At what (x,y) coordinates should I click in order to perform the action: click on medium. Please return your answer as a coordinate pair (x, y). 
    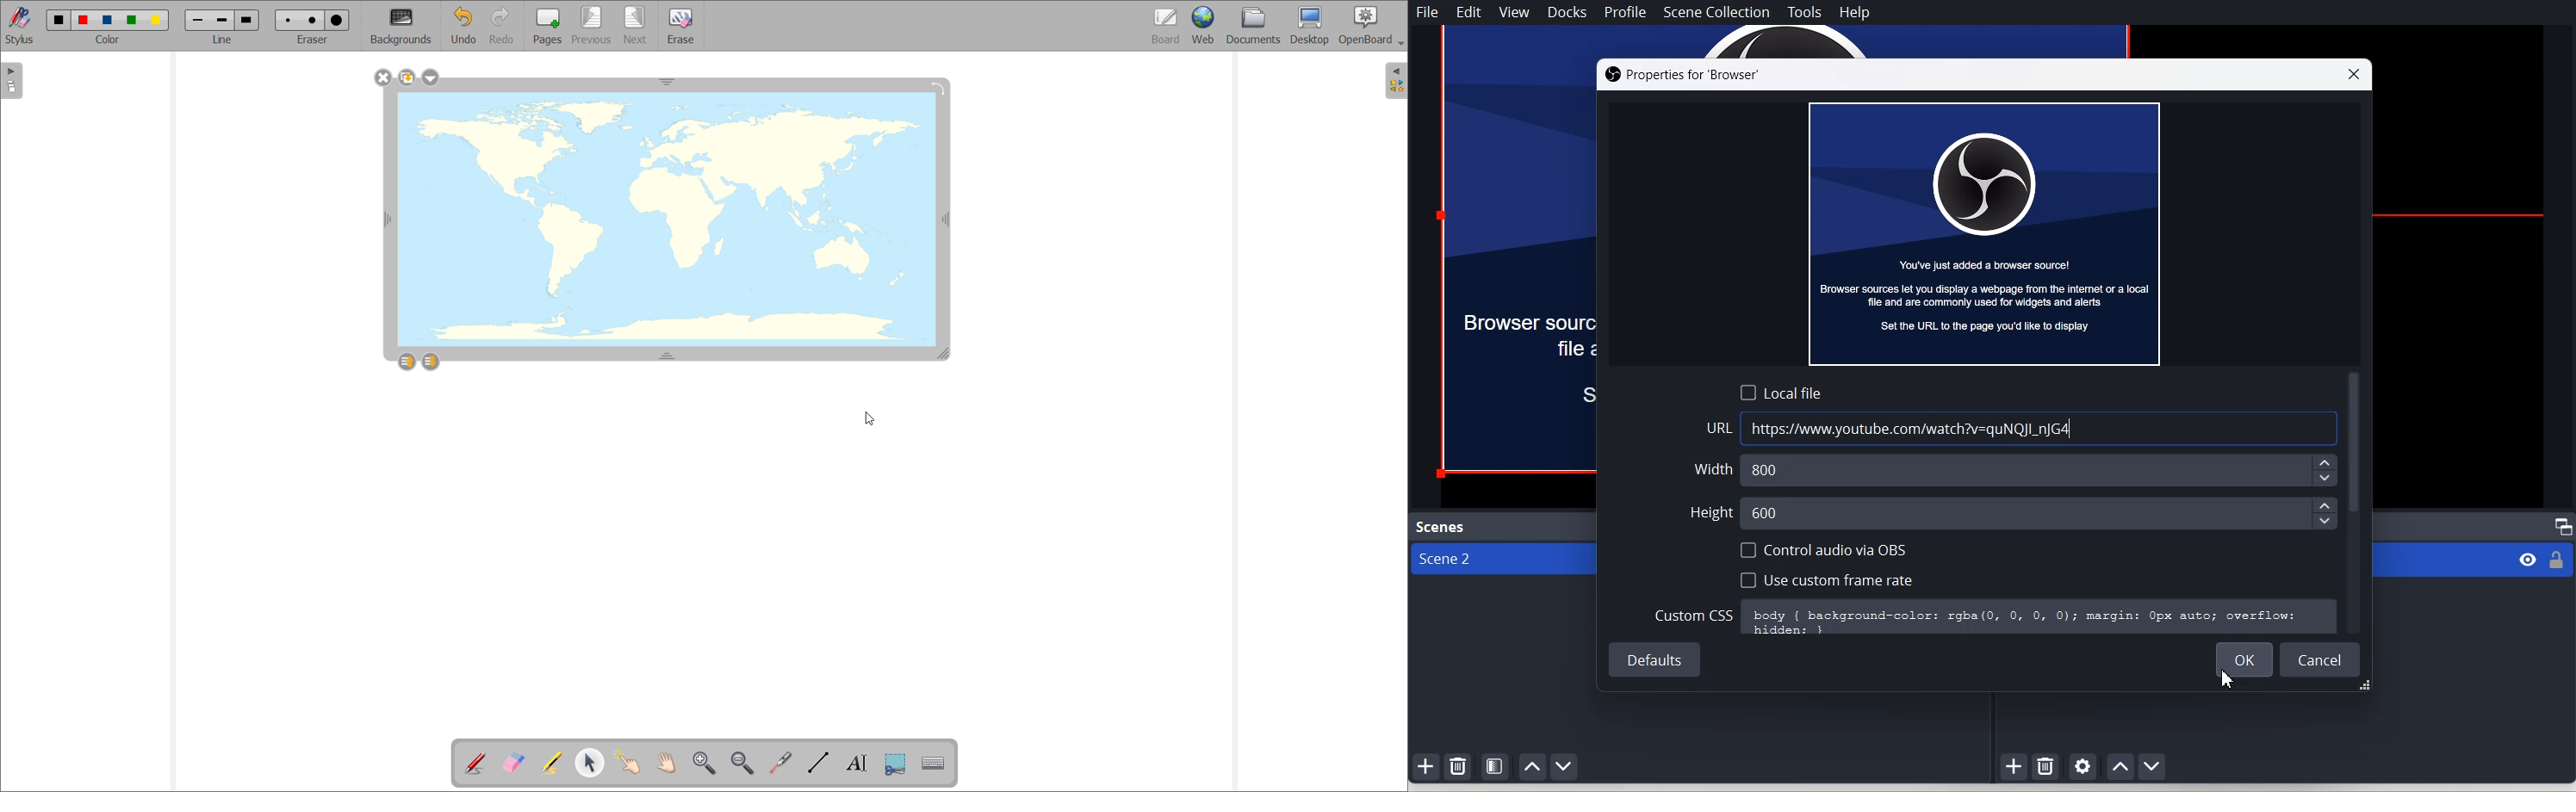
    Looking at the image, I should click on (314, 21).